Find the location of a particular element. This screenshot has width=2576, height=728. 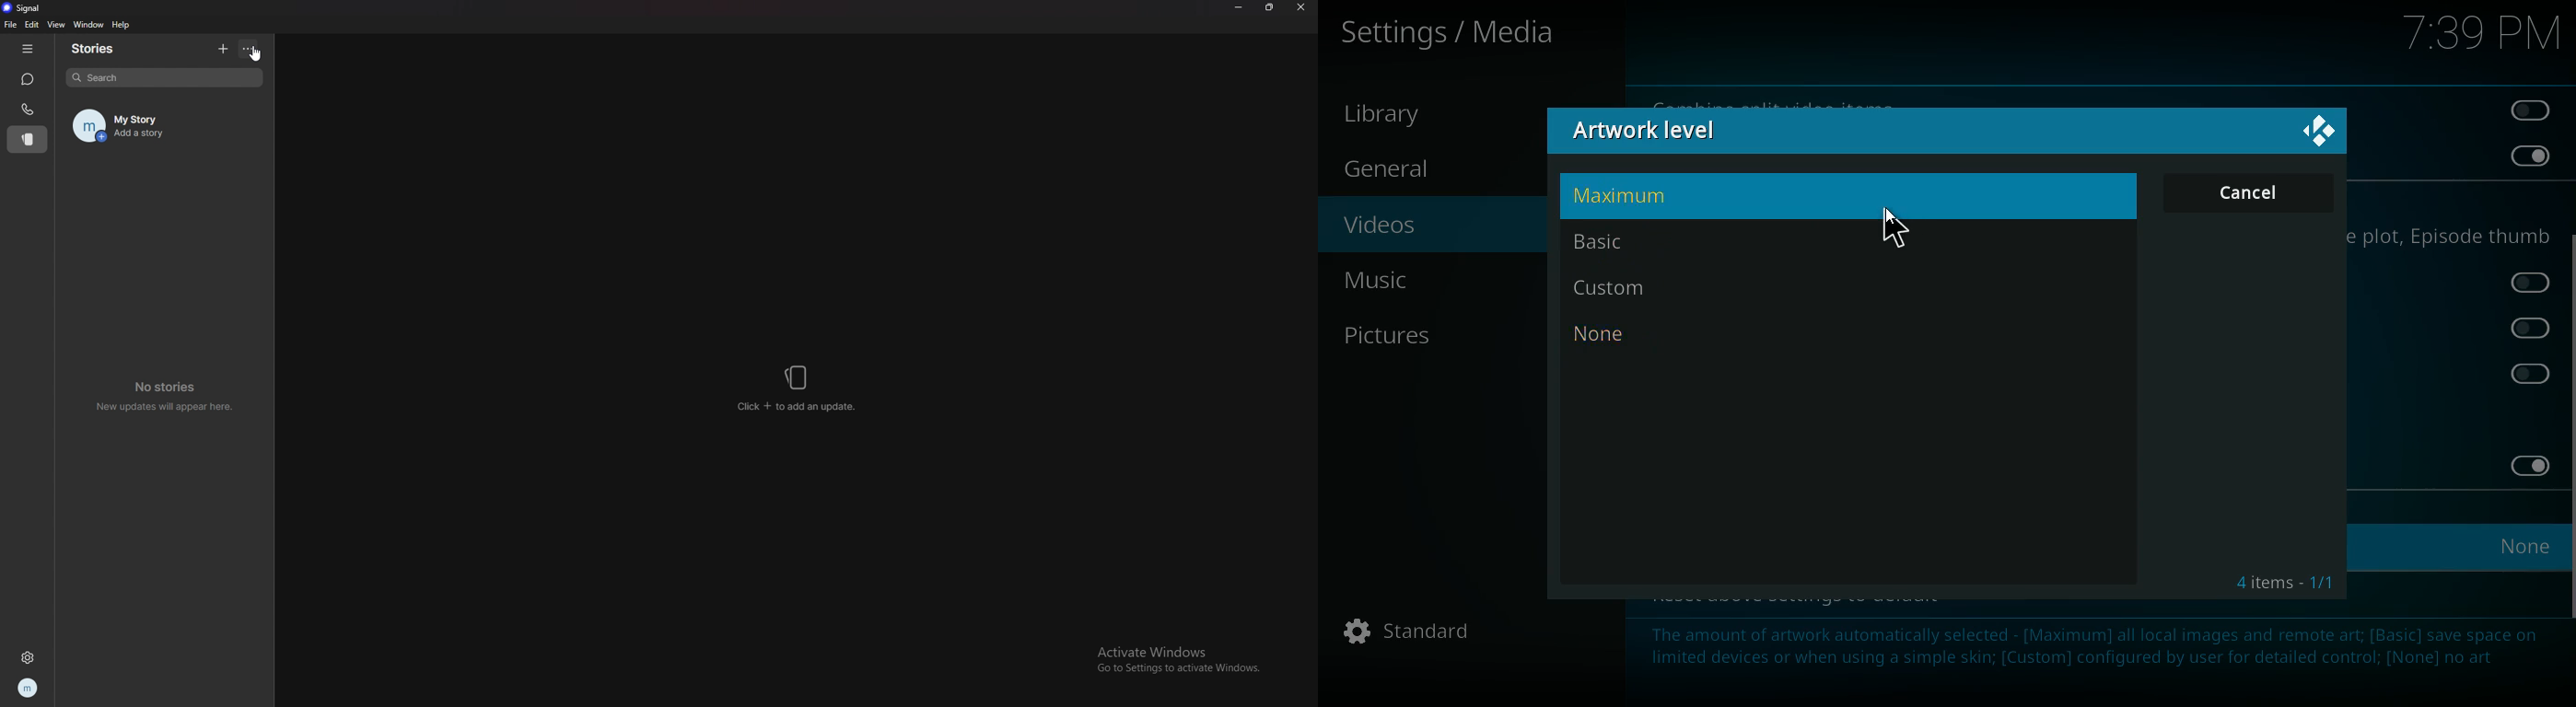

stories is located at coordinates (798, 377).